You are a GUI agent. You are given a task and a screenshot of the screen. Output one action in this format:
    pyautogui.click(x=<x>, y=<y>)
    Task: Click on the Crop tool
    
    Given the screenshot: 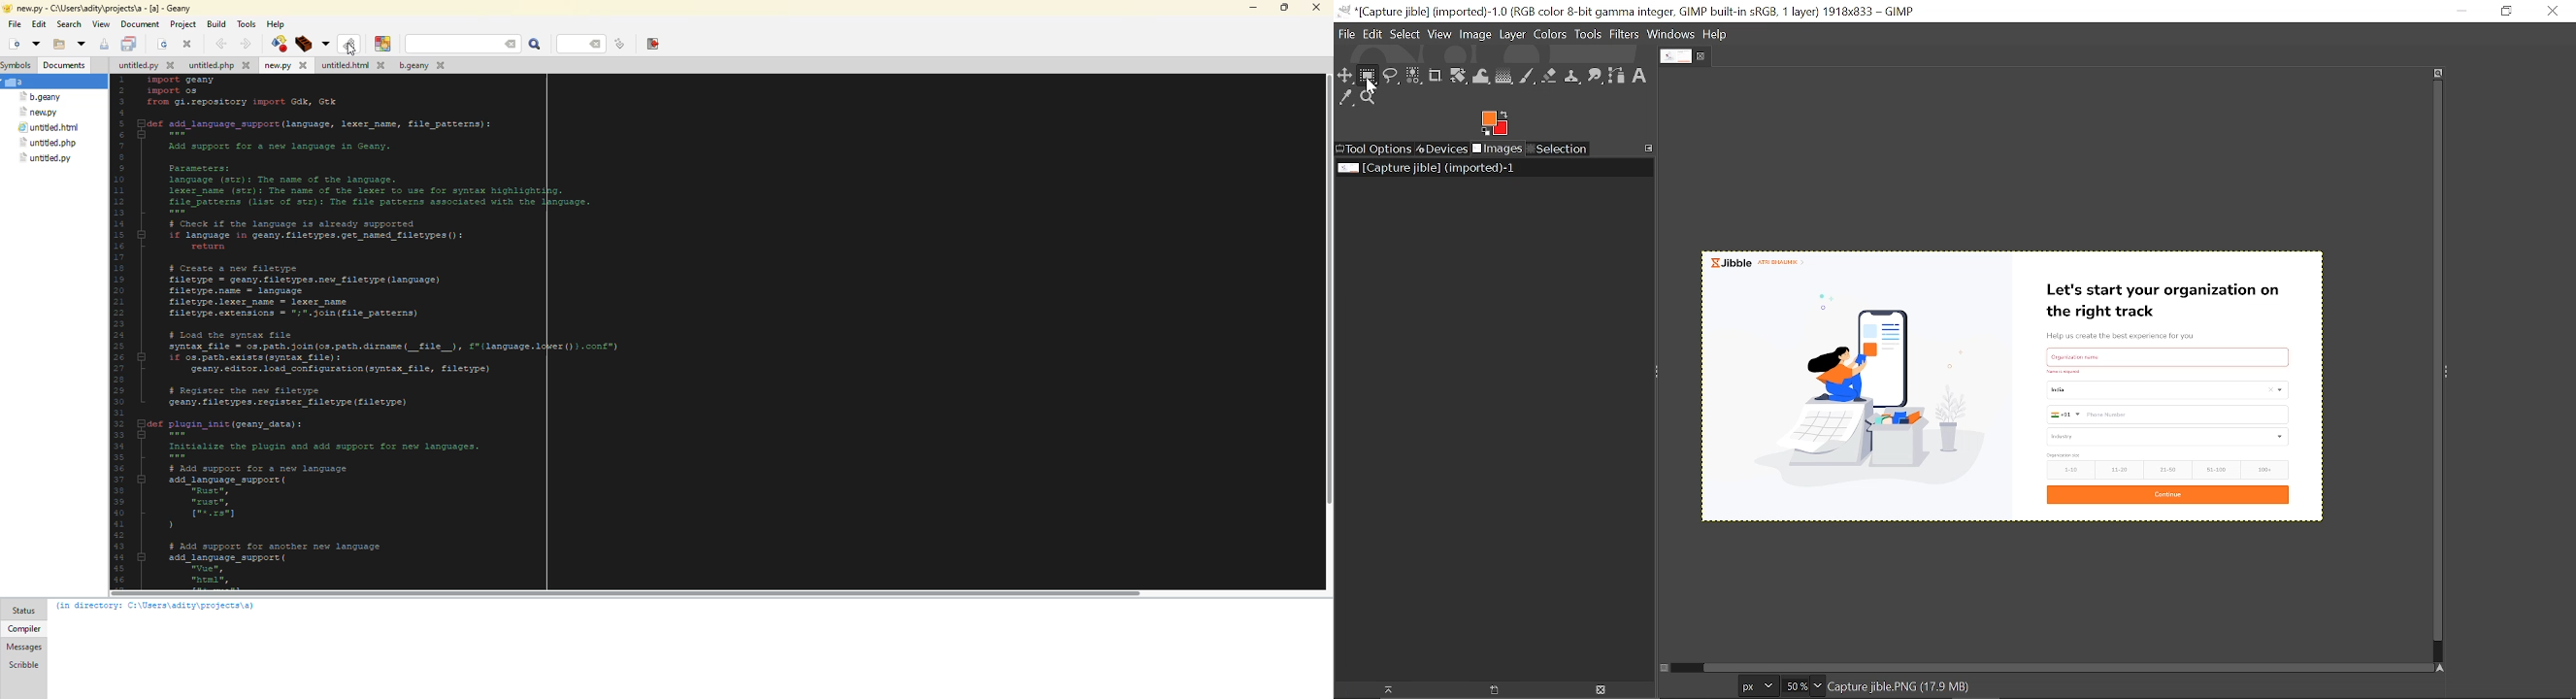 What is the action you would take?
    pyautogui.click(x=1435, y=77)
    